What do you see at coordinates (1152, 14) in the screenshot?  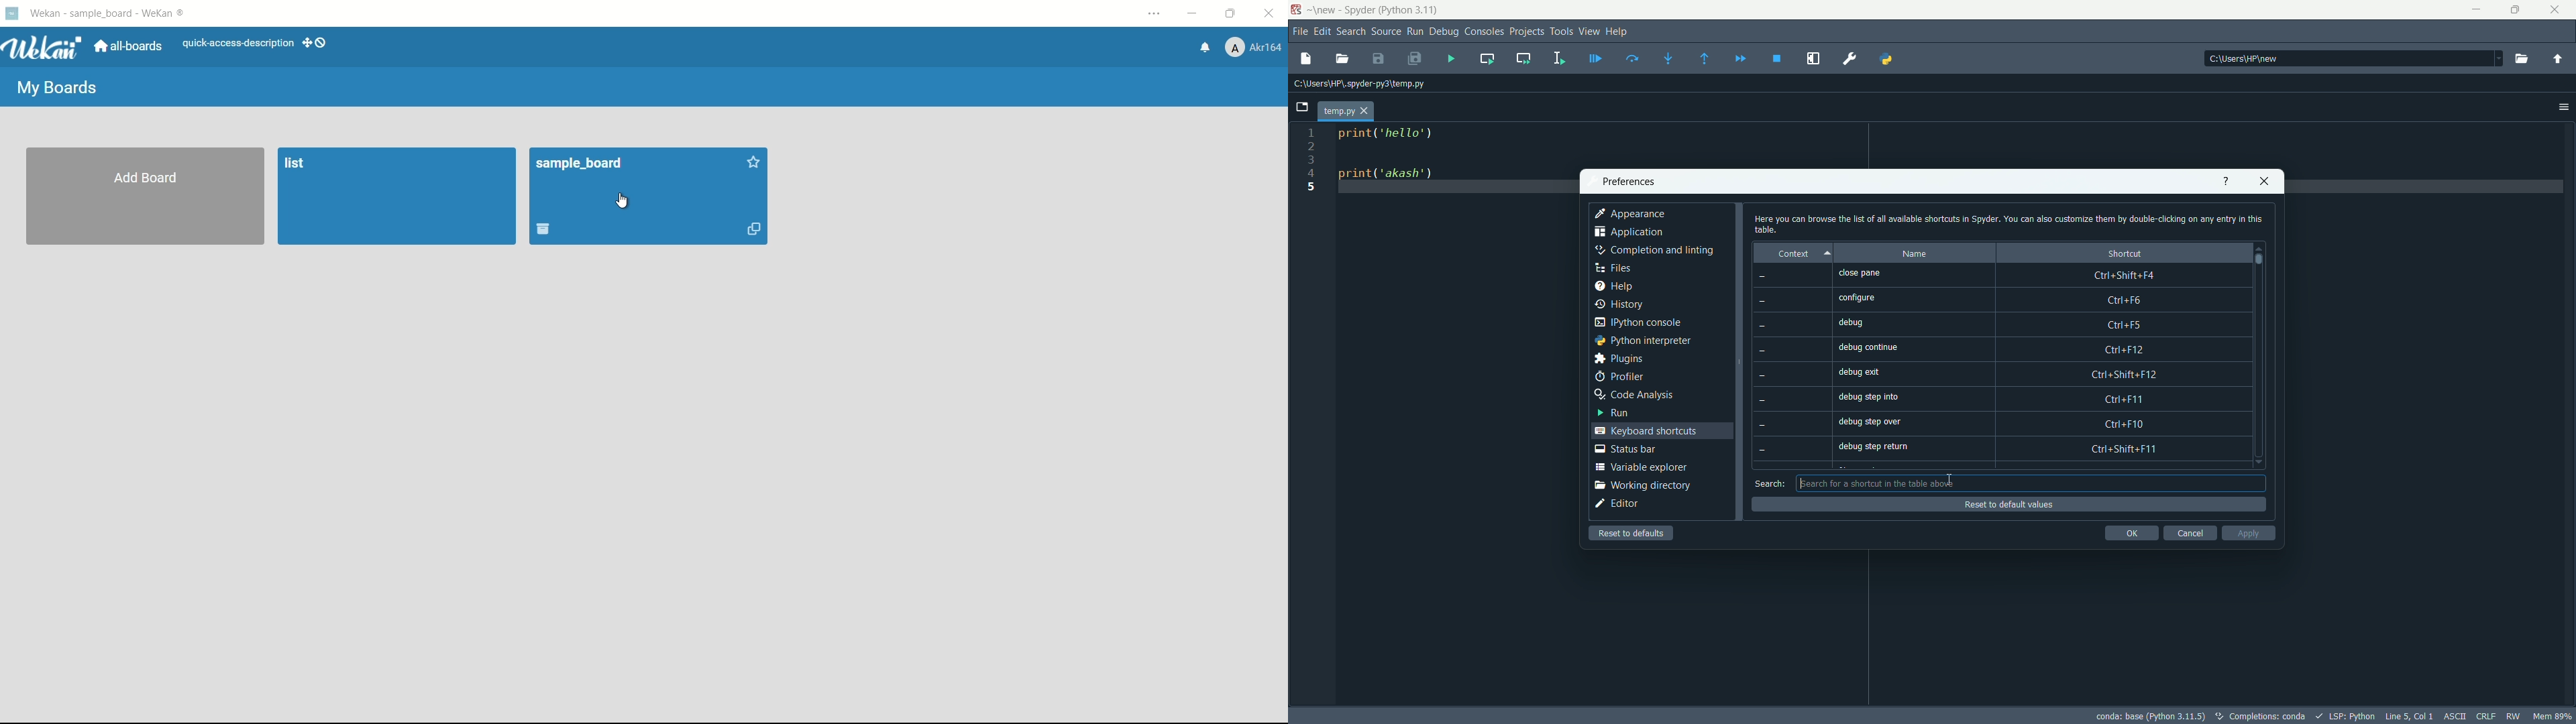 I see `settings and more` at bounding box center [1152, 14].